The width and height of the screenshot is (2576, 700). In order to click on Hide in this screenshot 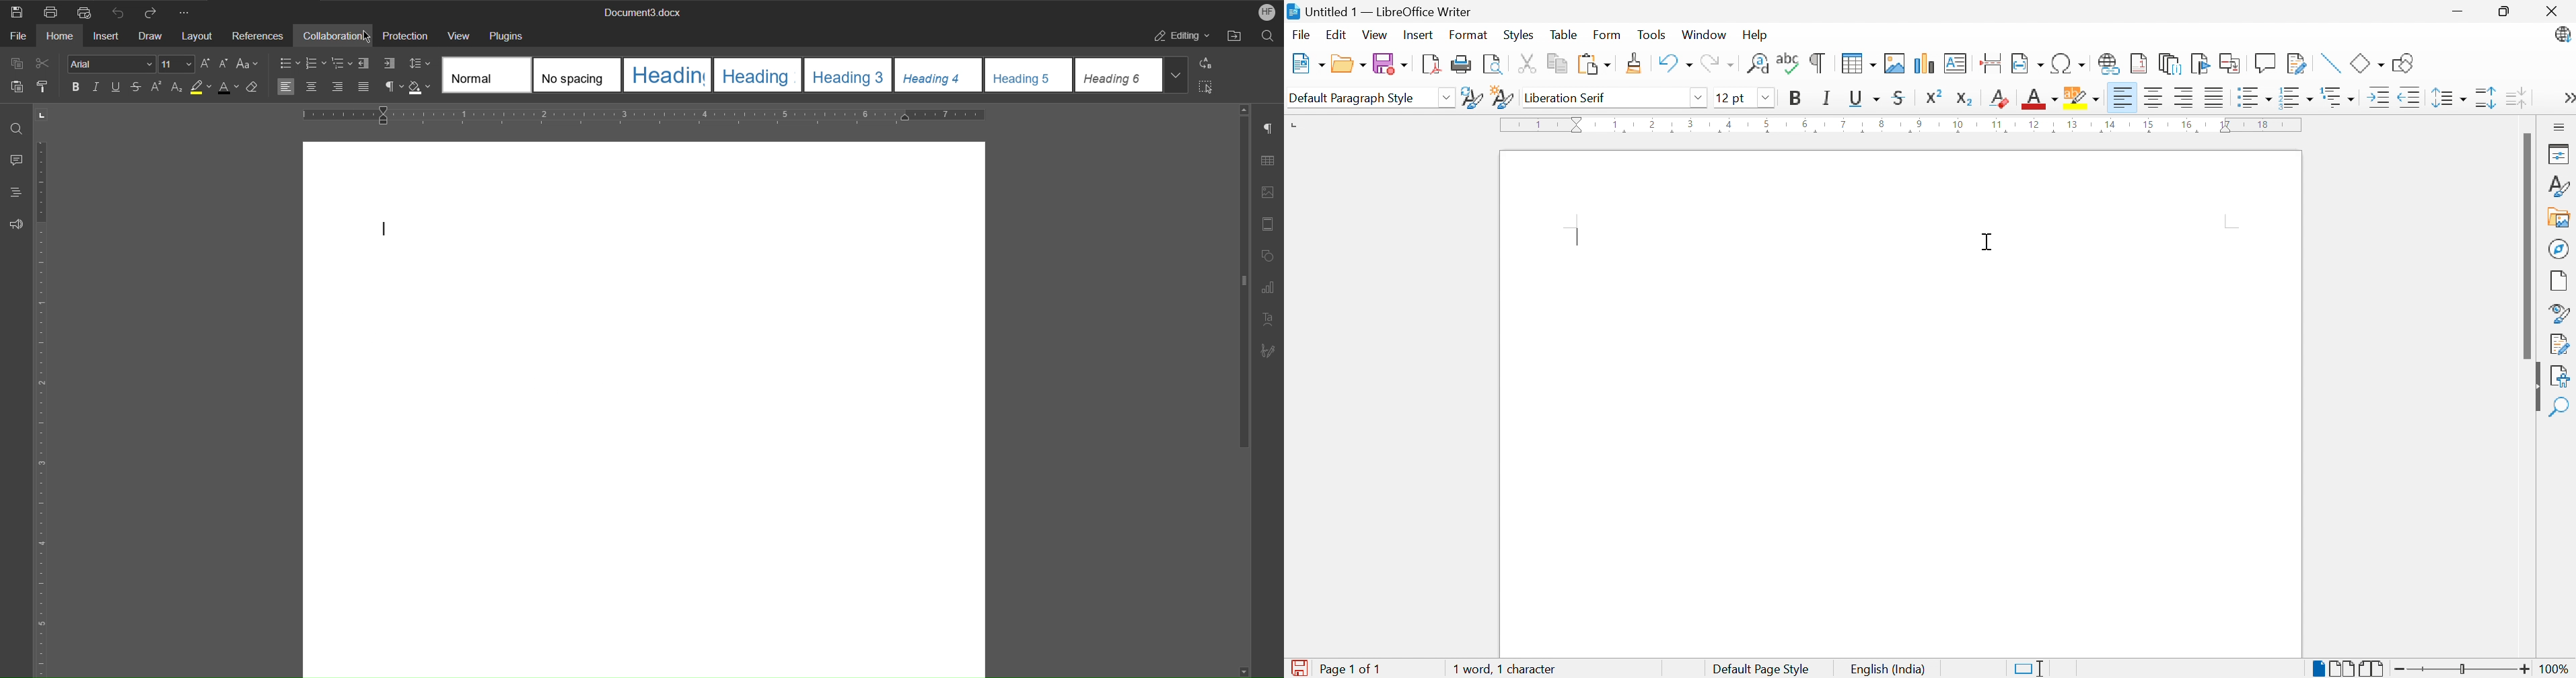, I will do `click(2536, 393)`.